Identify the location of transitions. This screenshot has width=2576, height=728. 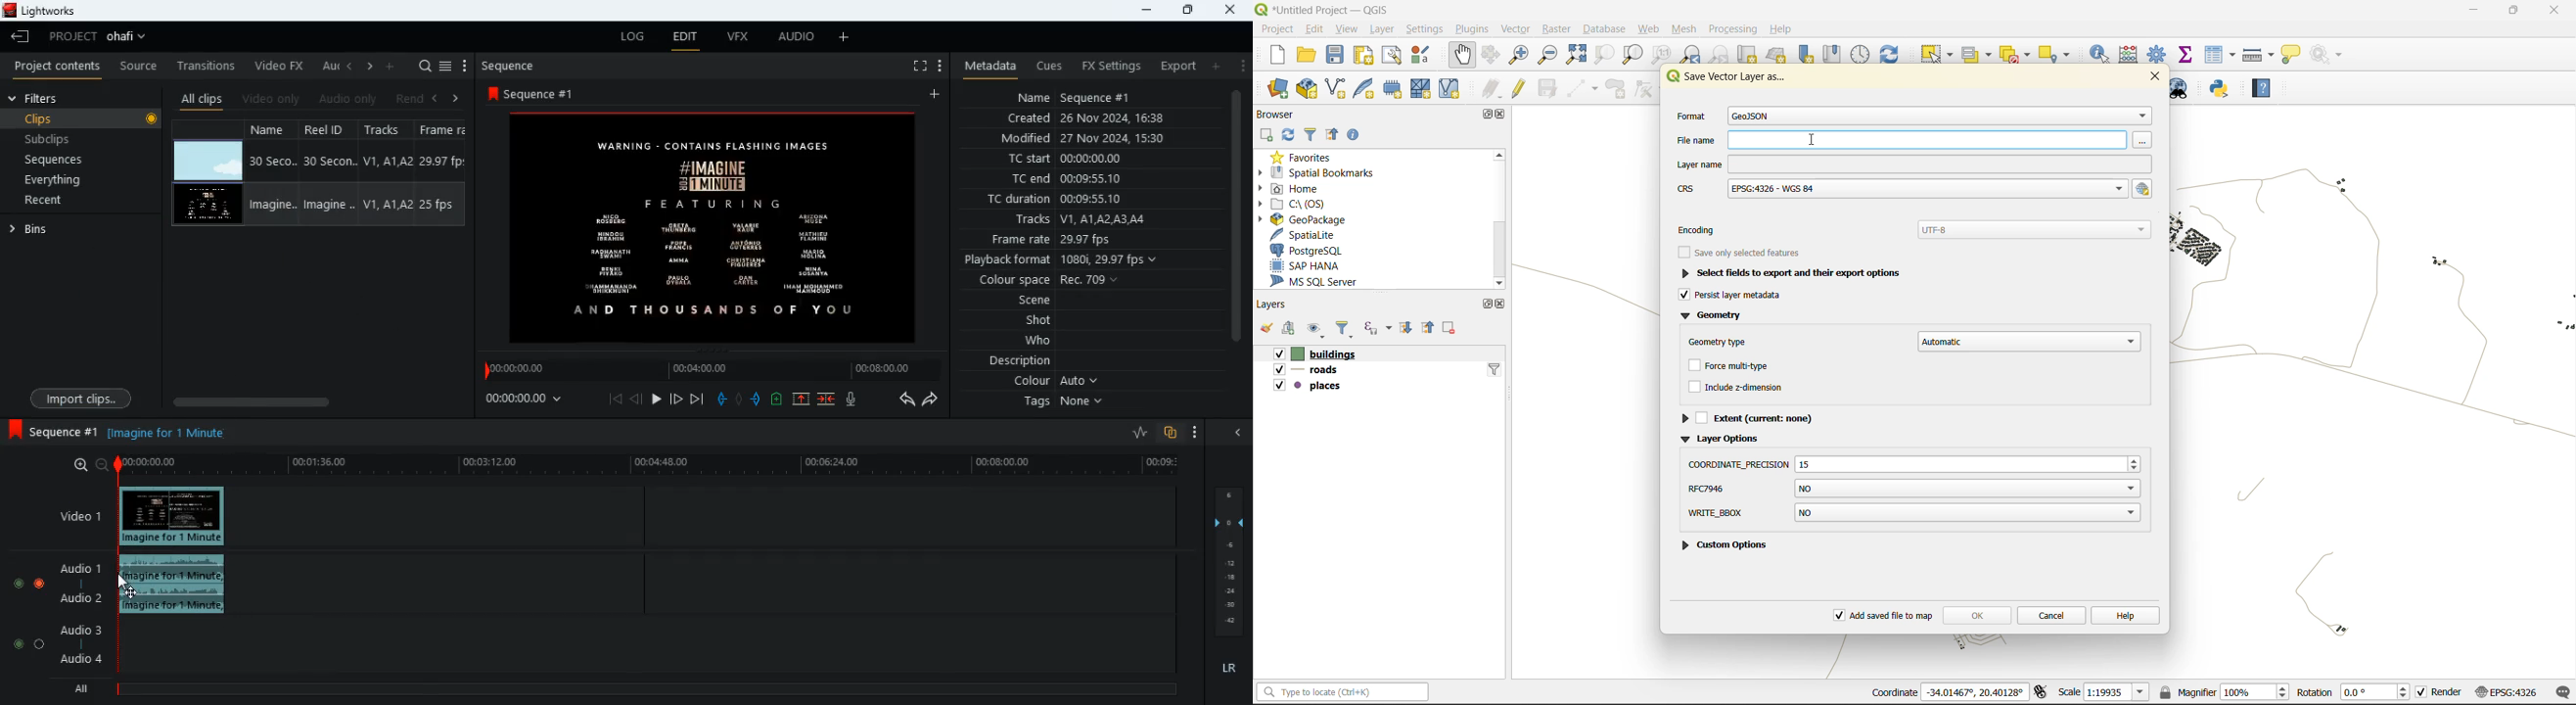
(207, 64).